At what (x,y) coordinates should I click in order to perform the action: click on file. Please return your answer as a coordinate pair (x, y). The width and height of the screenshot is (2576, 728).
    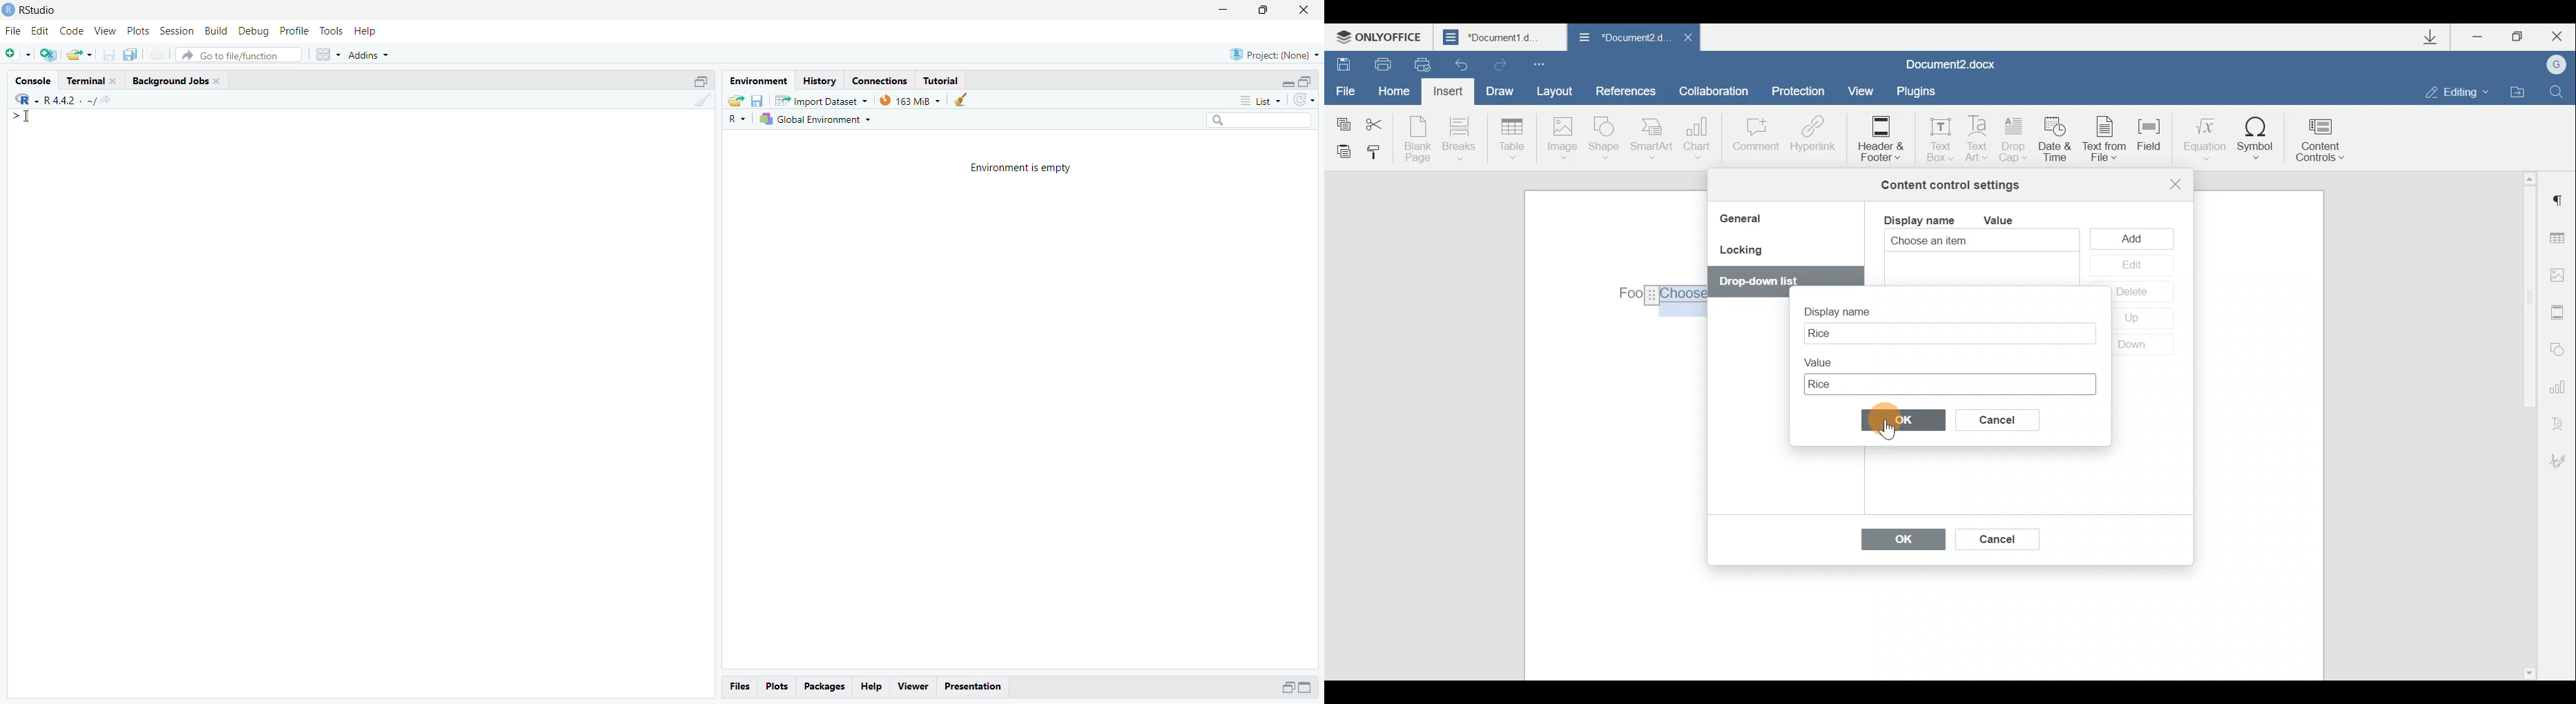
    Looking at the image, I should click on (14, 31).